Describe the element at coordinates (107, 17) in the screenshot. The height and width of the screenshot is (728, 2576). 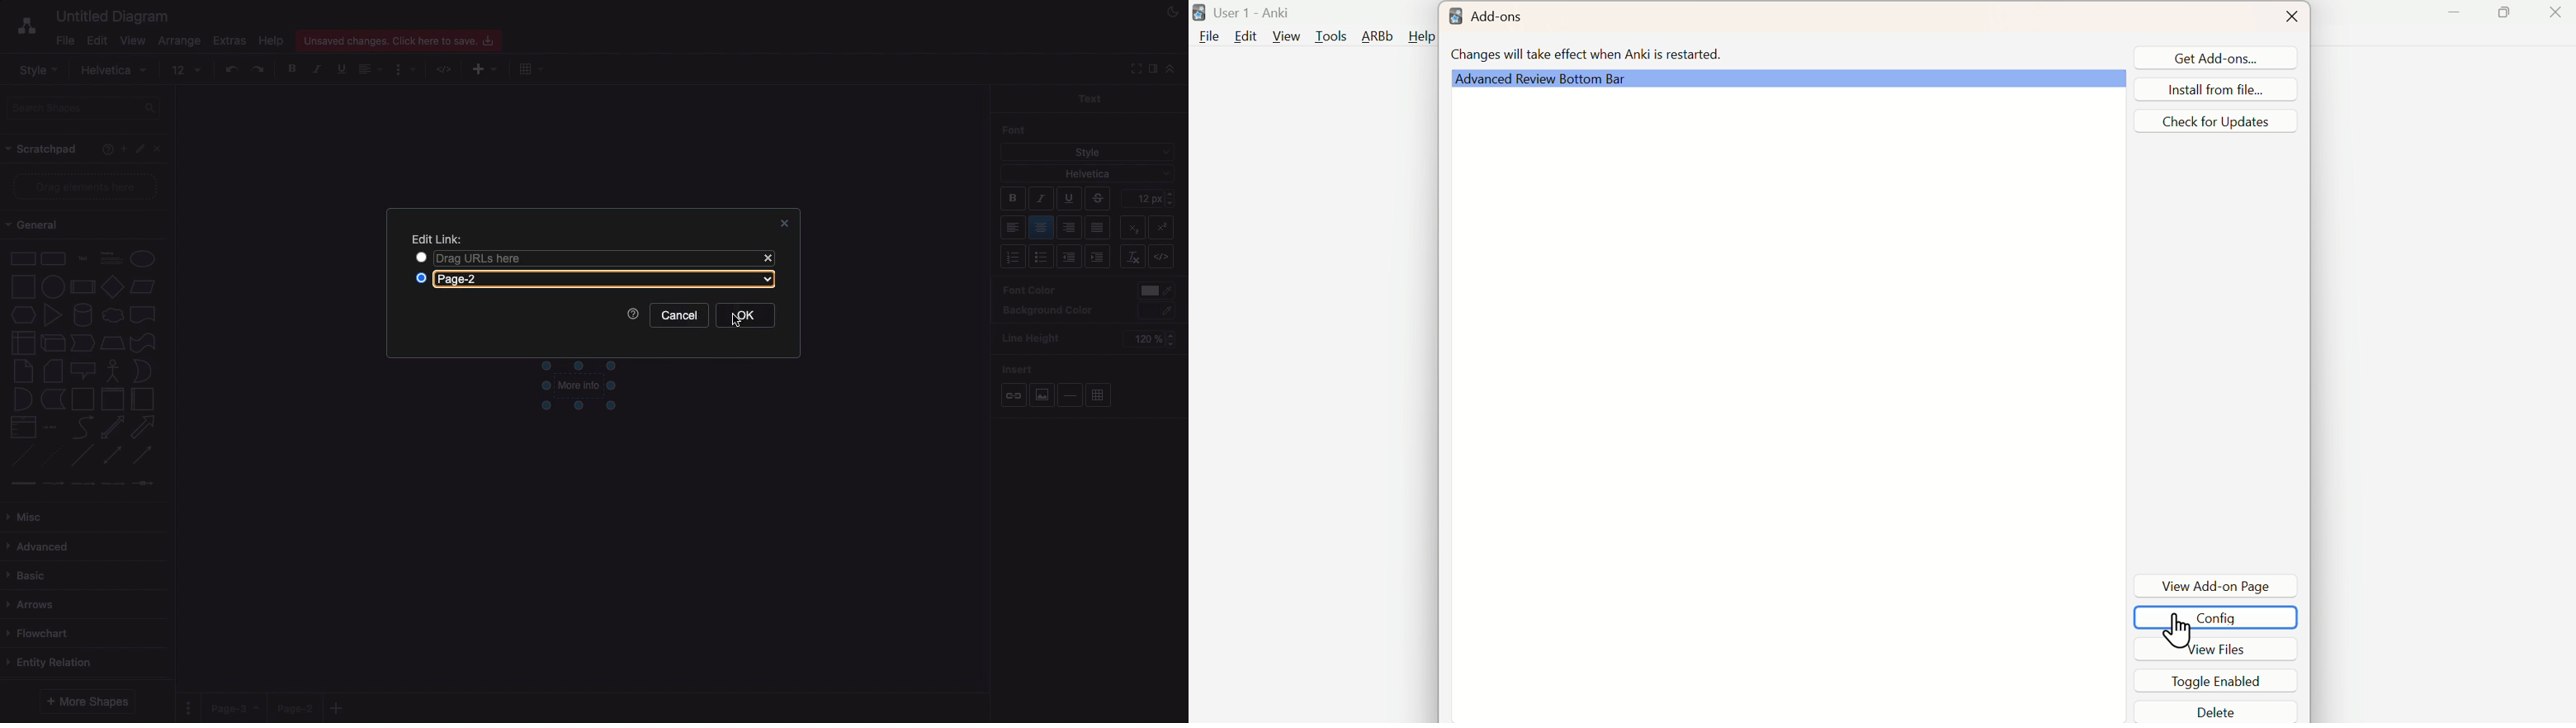
I see `Untitled diagram` at that location.